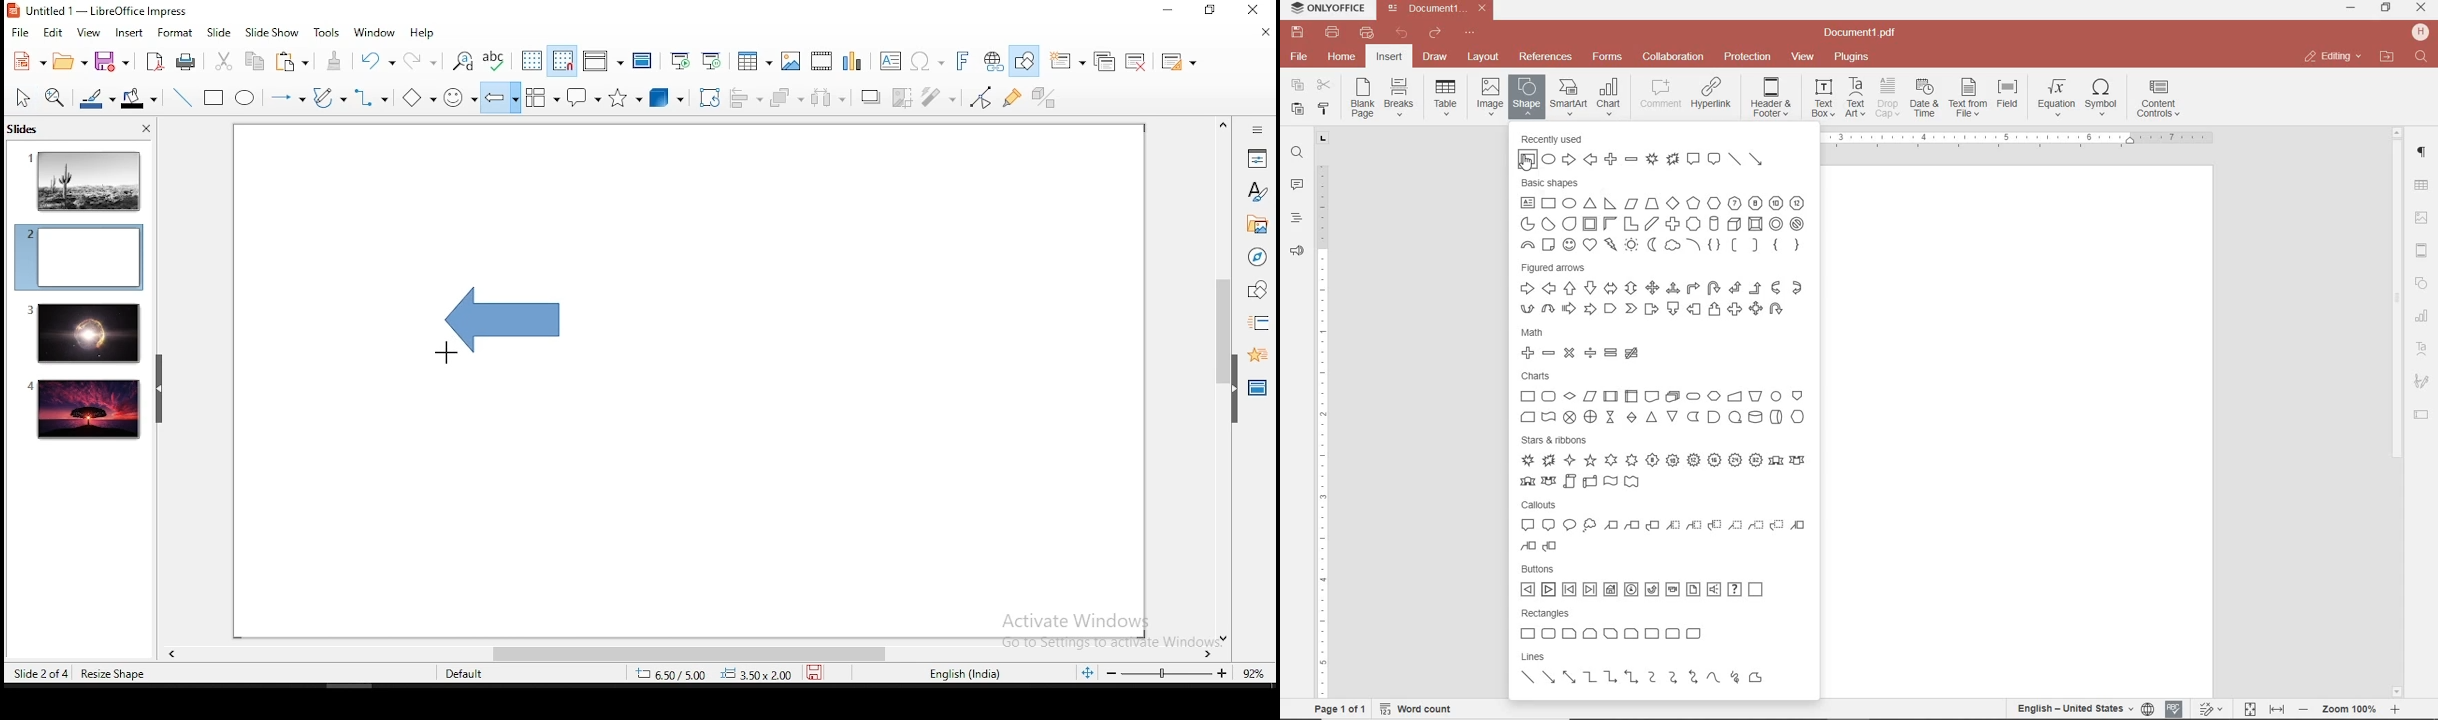 The width and height of the screenshot is (2464, 728). What do you see at coordinates (562, 62) in the screenshot?
I see `snap to grid` at bounding box center [562, 62].